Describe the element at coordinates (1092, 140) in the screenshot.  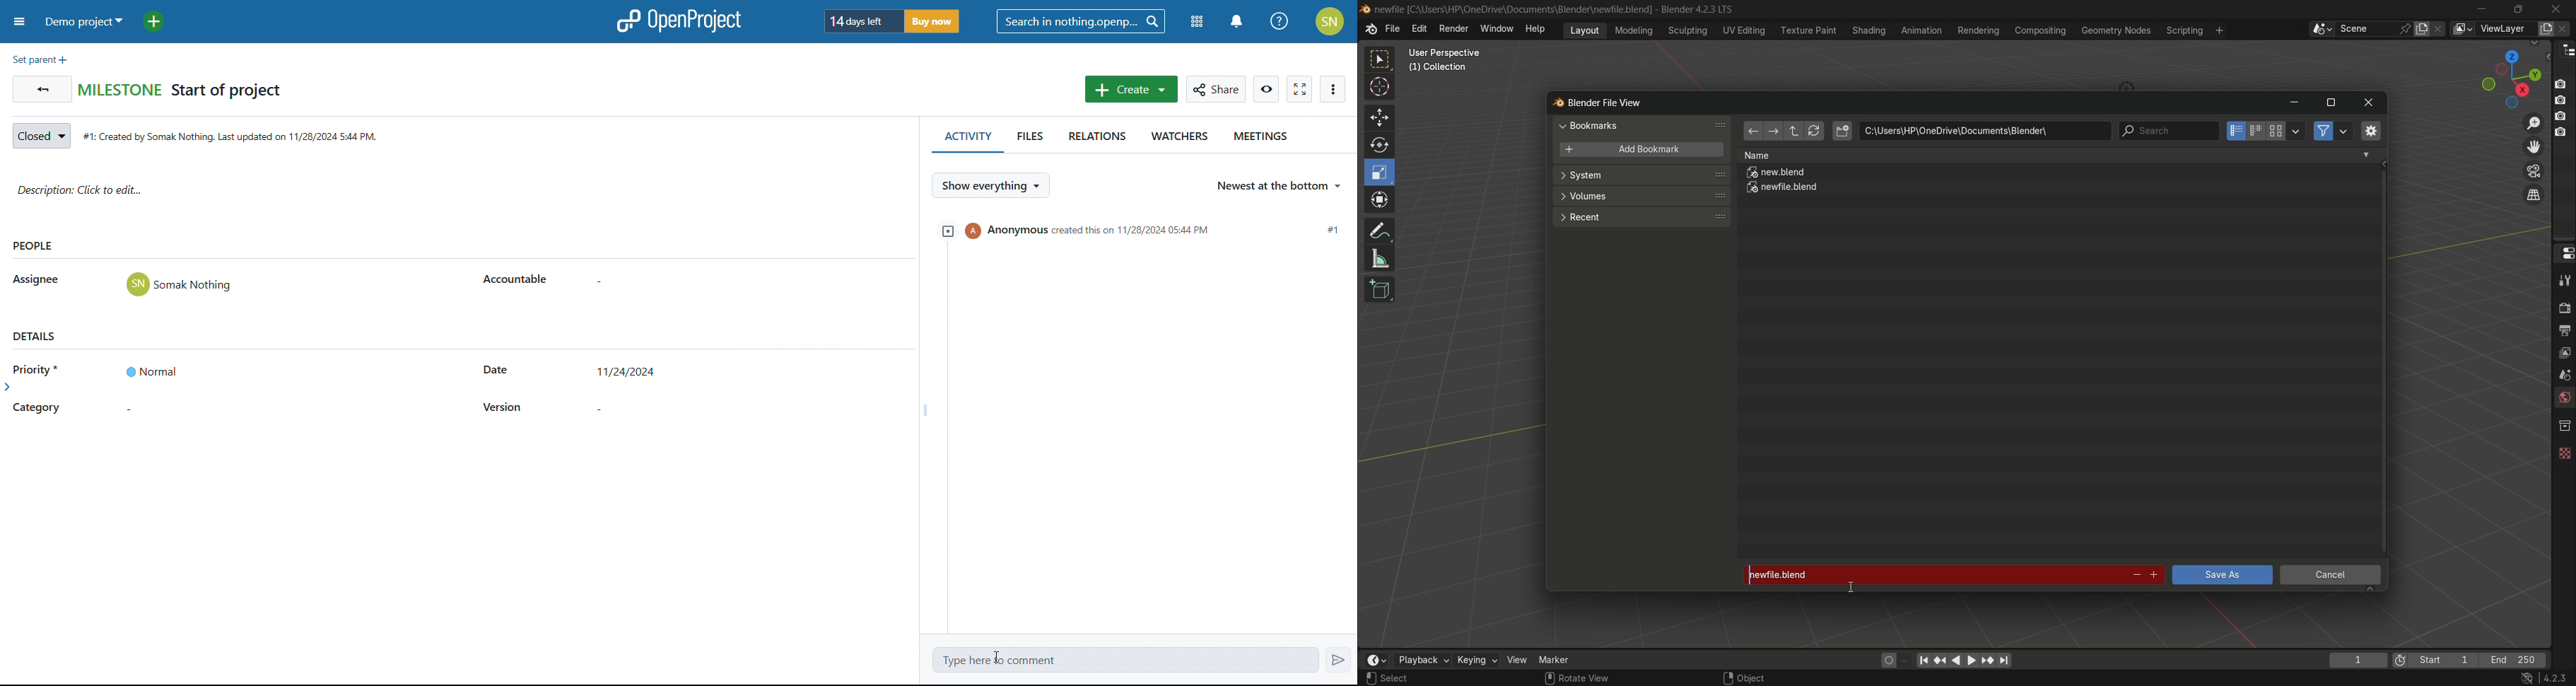
I see `relations` at that location.